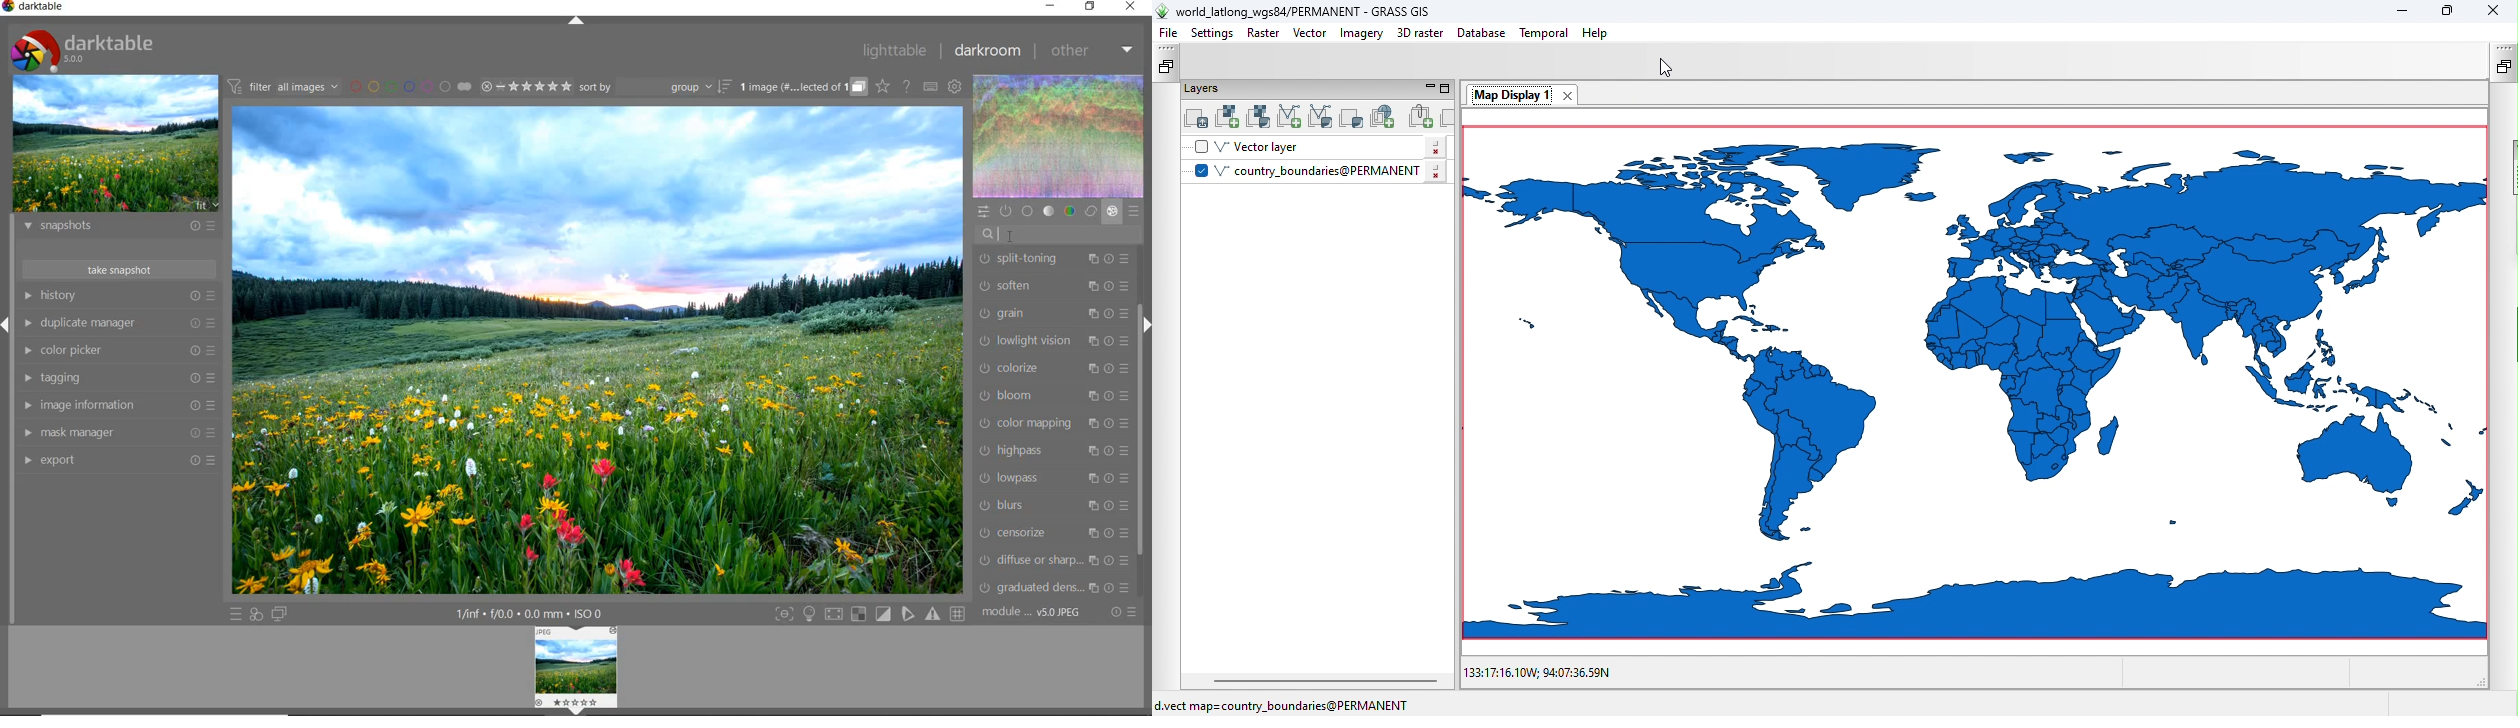 The image size is (2520, 728). What do you see at coordinates (409, 86) in the screenshot?
I see `filter images by color labels` at bounding box center [409, 86].